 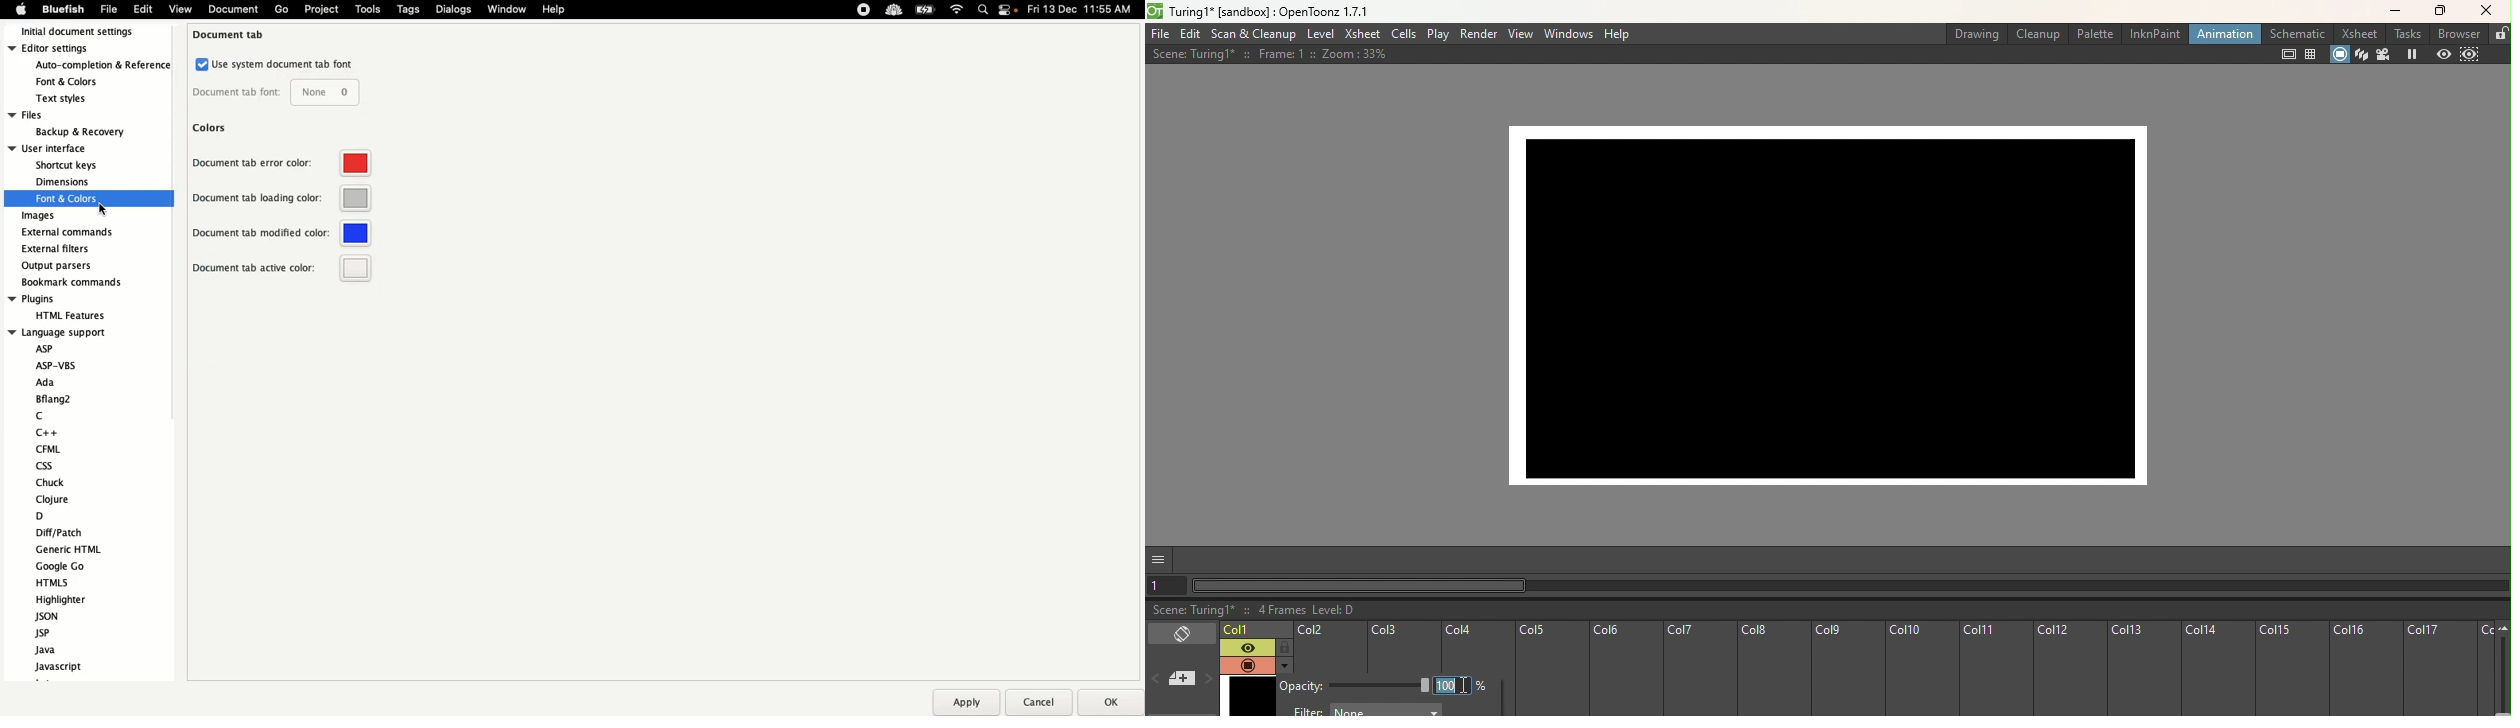 What do you see at coordinates (1567, 35) in the screenshot?
I see `Windows` at bounding box center [1567, 35].